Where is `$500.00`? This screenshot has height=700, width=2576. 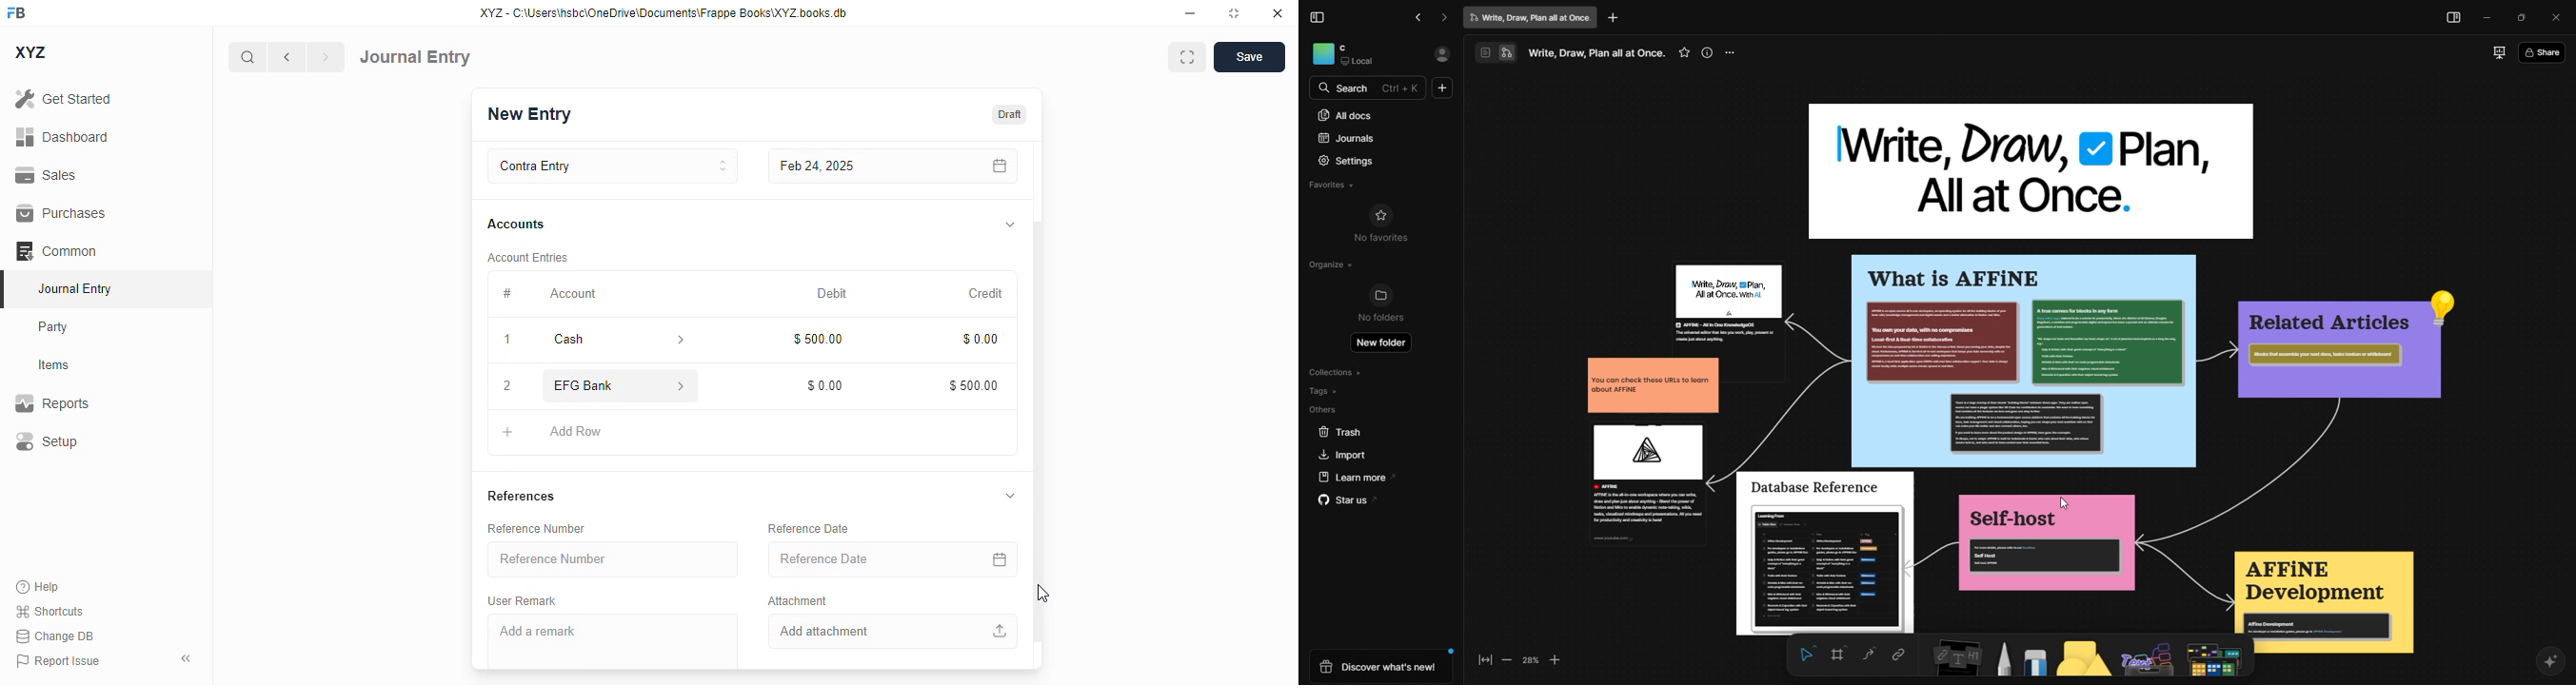 $500.00 is located at coordinates (972, 383).